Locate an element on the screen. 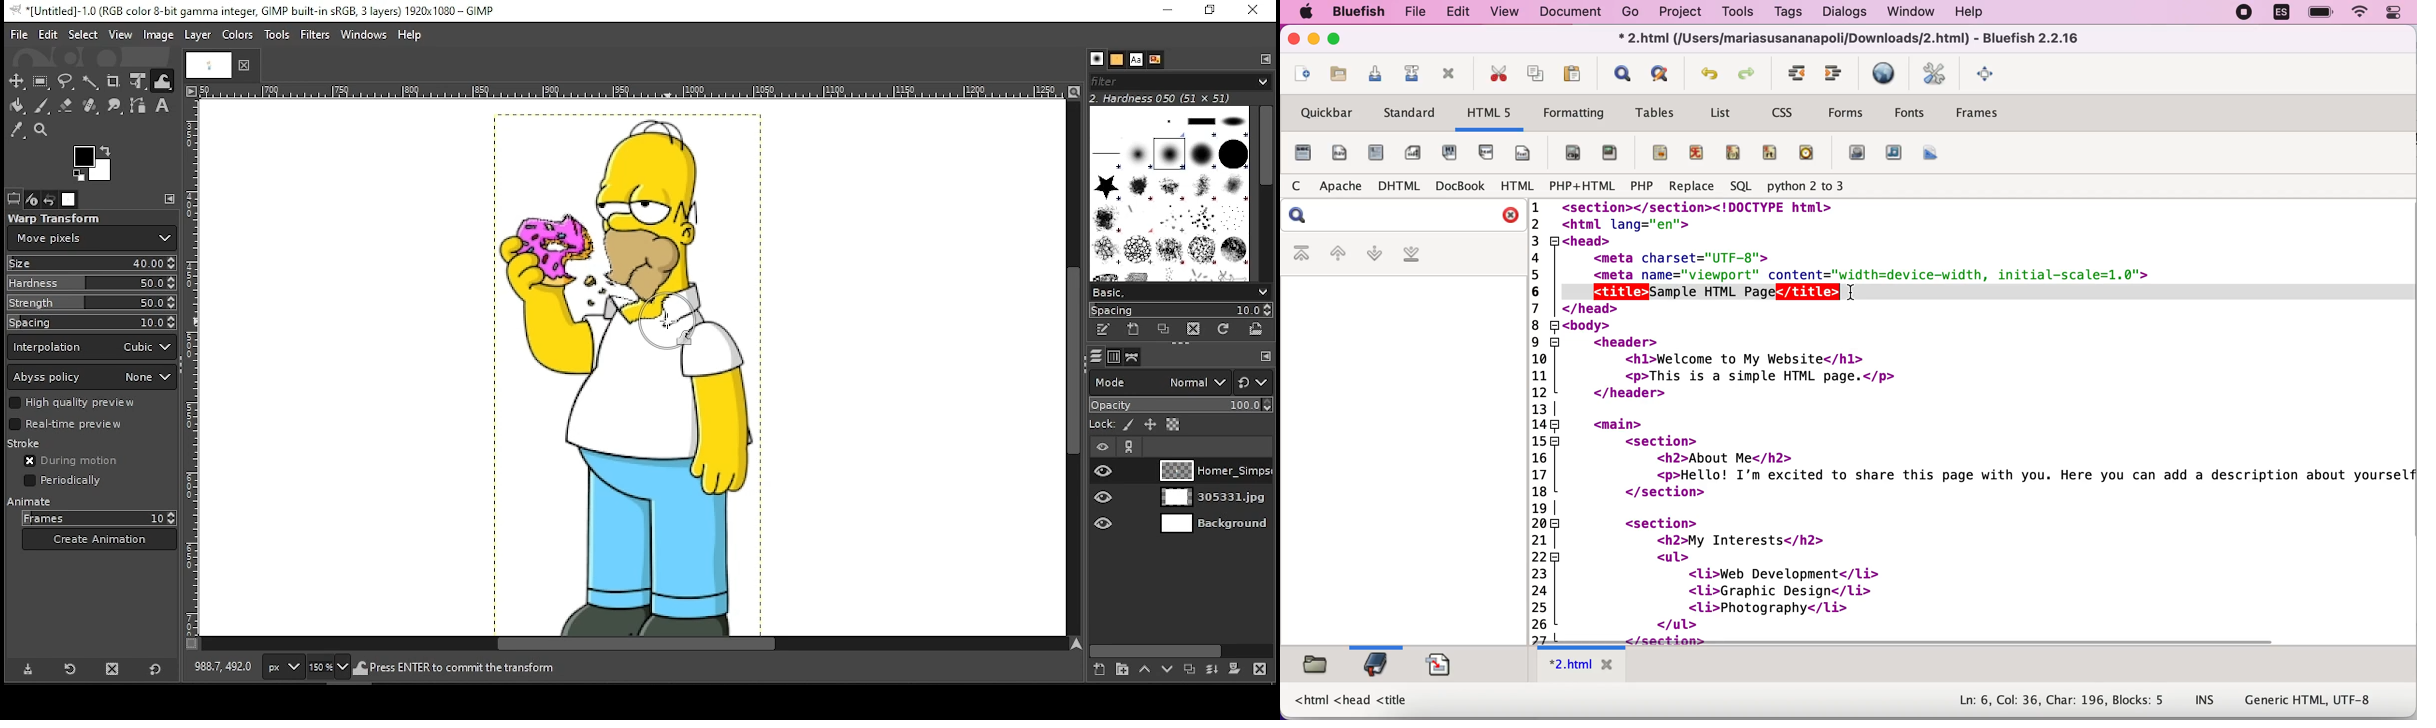 The image size is (2436, 728). python 2 to 3 is located at coordinates (1825, 187).